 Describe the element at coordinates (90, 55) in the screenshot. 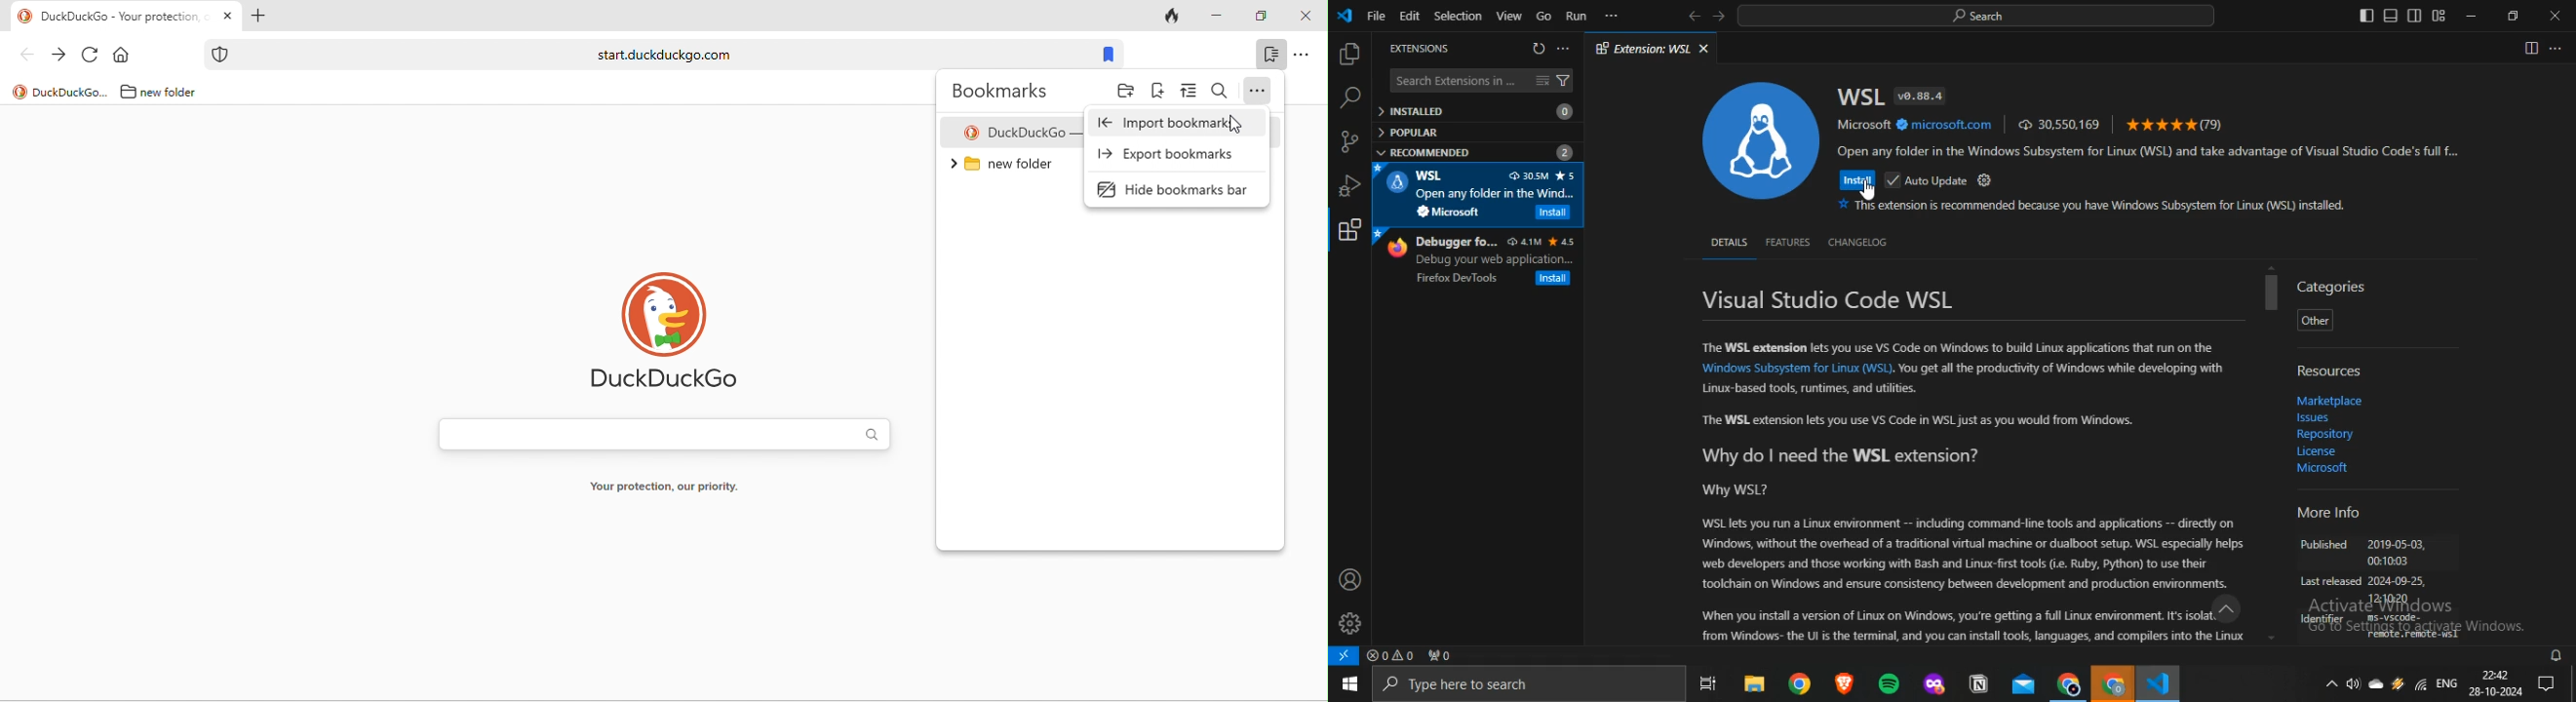

I see `reload` at that location.